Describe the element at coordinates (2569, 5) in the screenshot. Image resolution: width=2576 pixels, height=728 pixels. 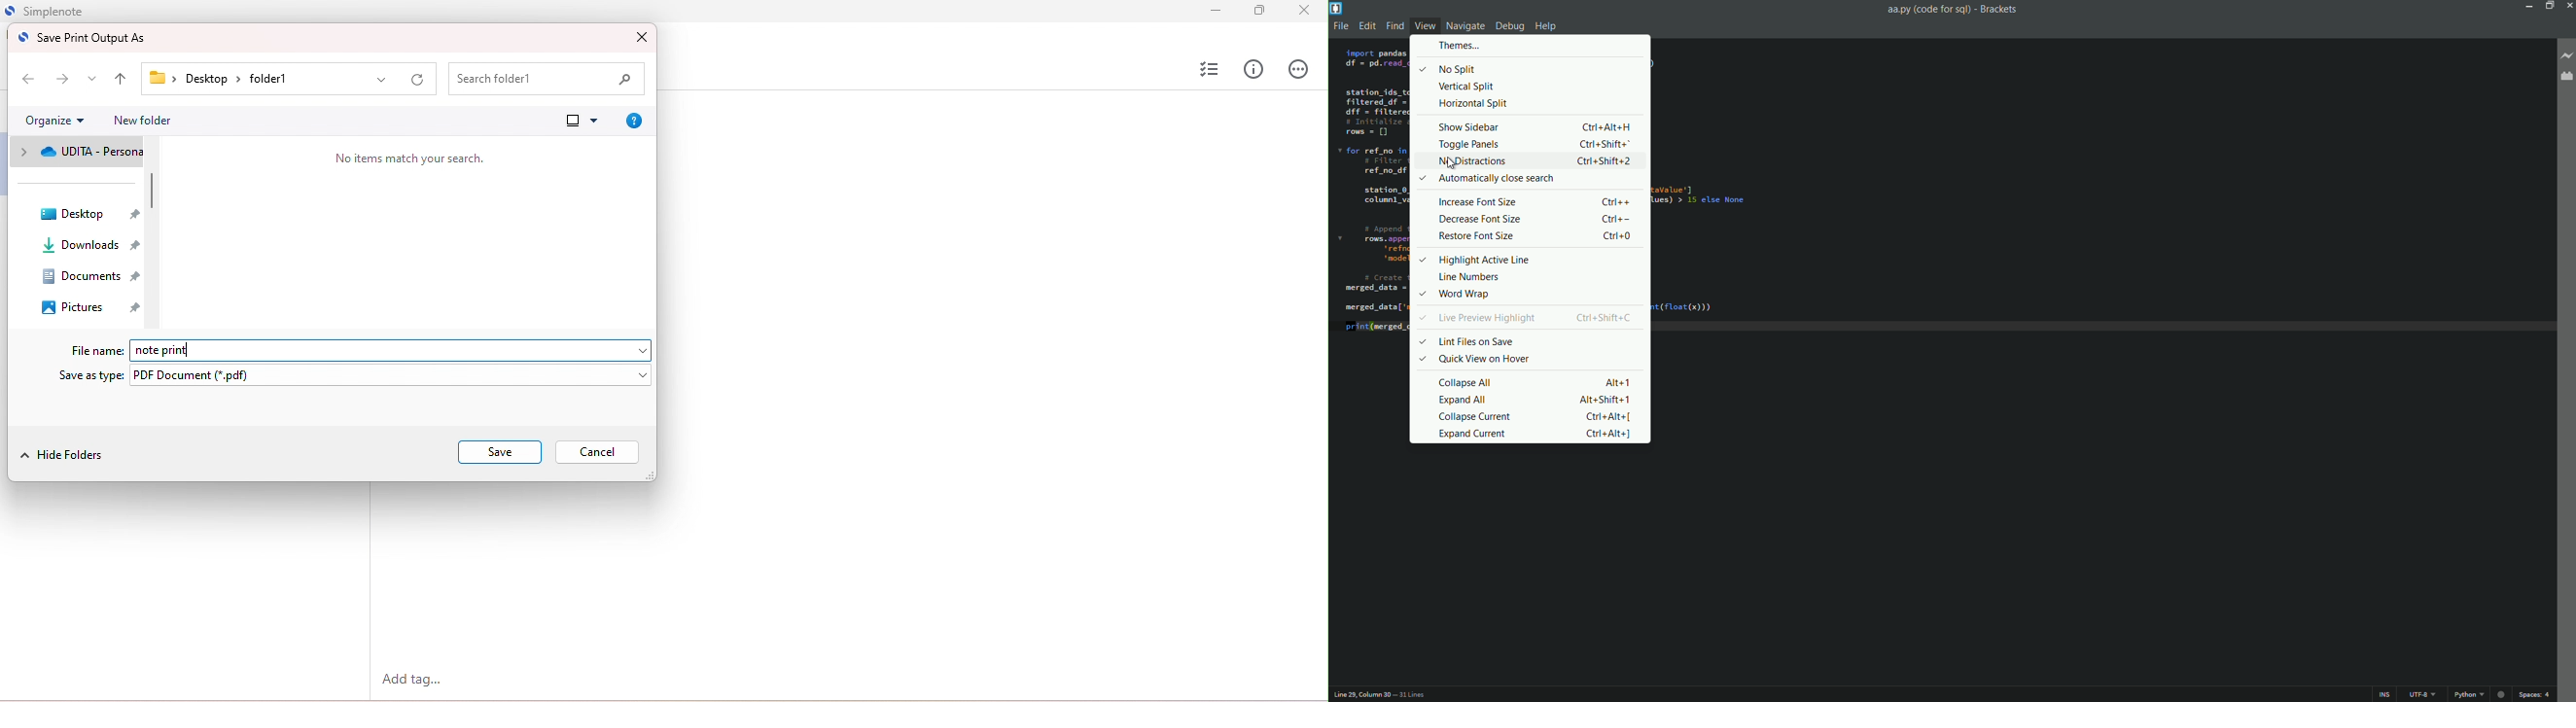
I see `close app button` at that location.